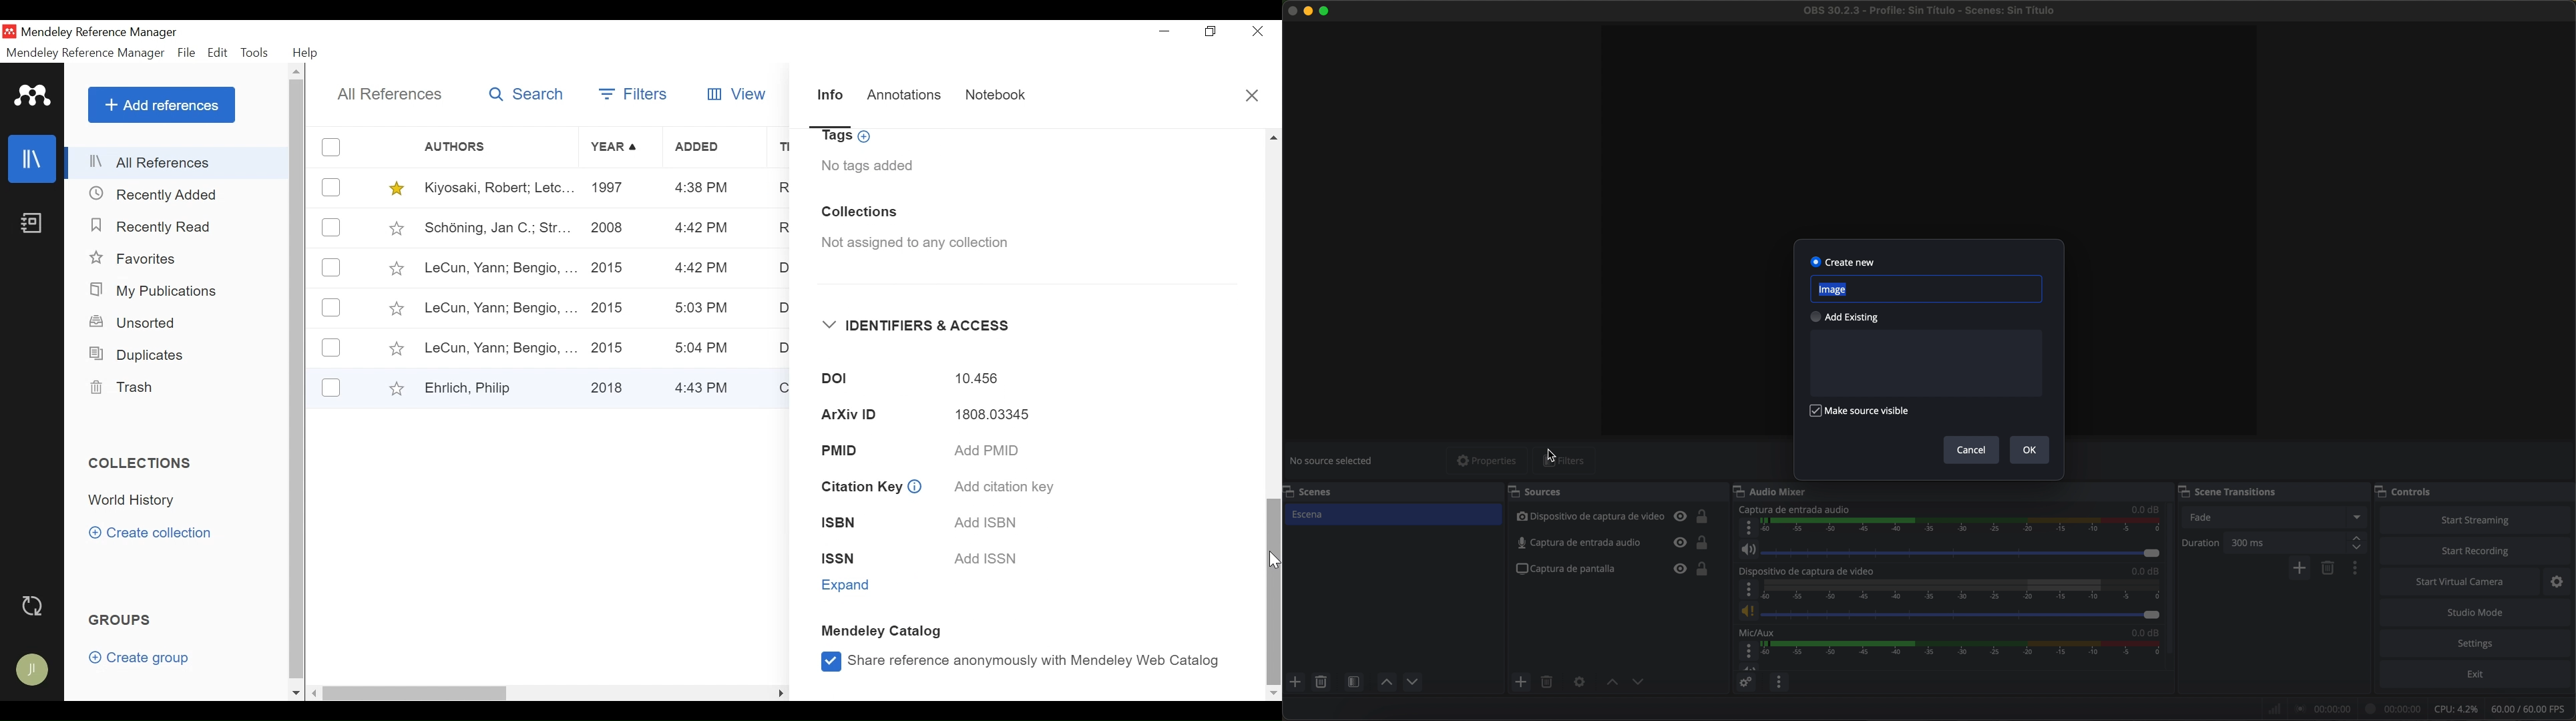 Image resolution: width=2576 pixels, height=728 pixels. Describe the element at coordinates (738, 94) in the screenshot. I see `View` at that location.